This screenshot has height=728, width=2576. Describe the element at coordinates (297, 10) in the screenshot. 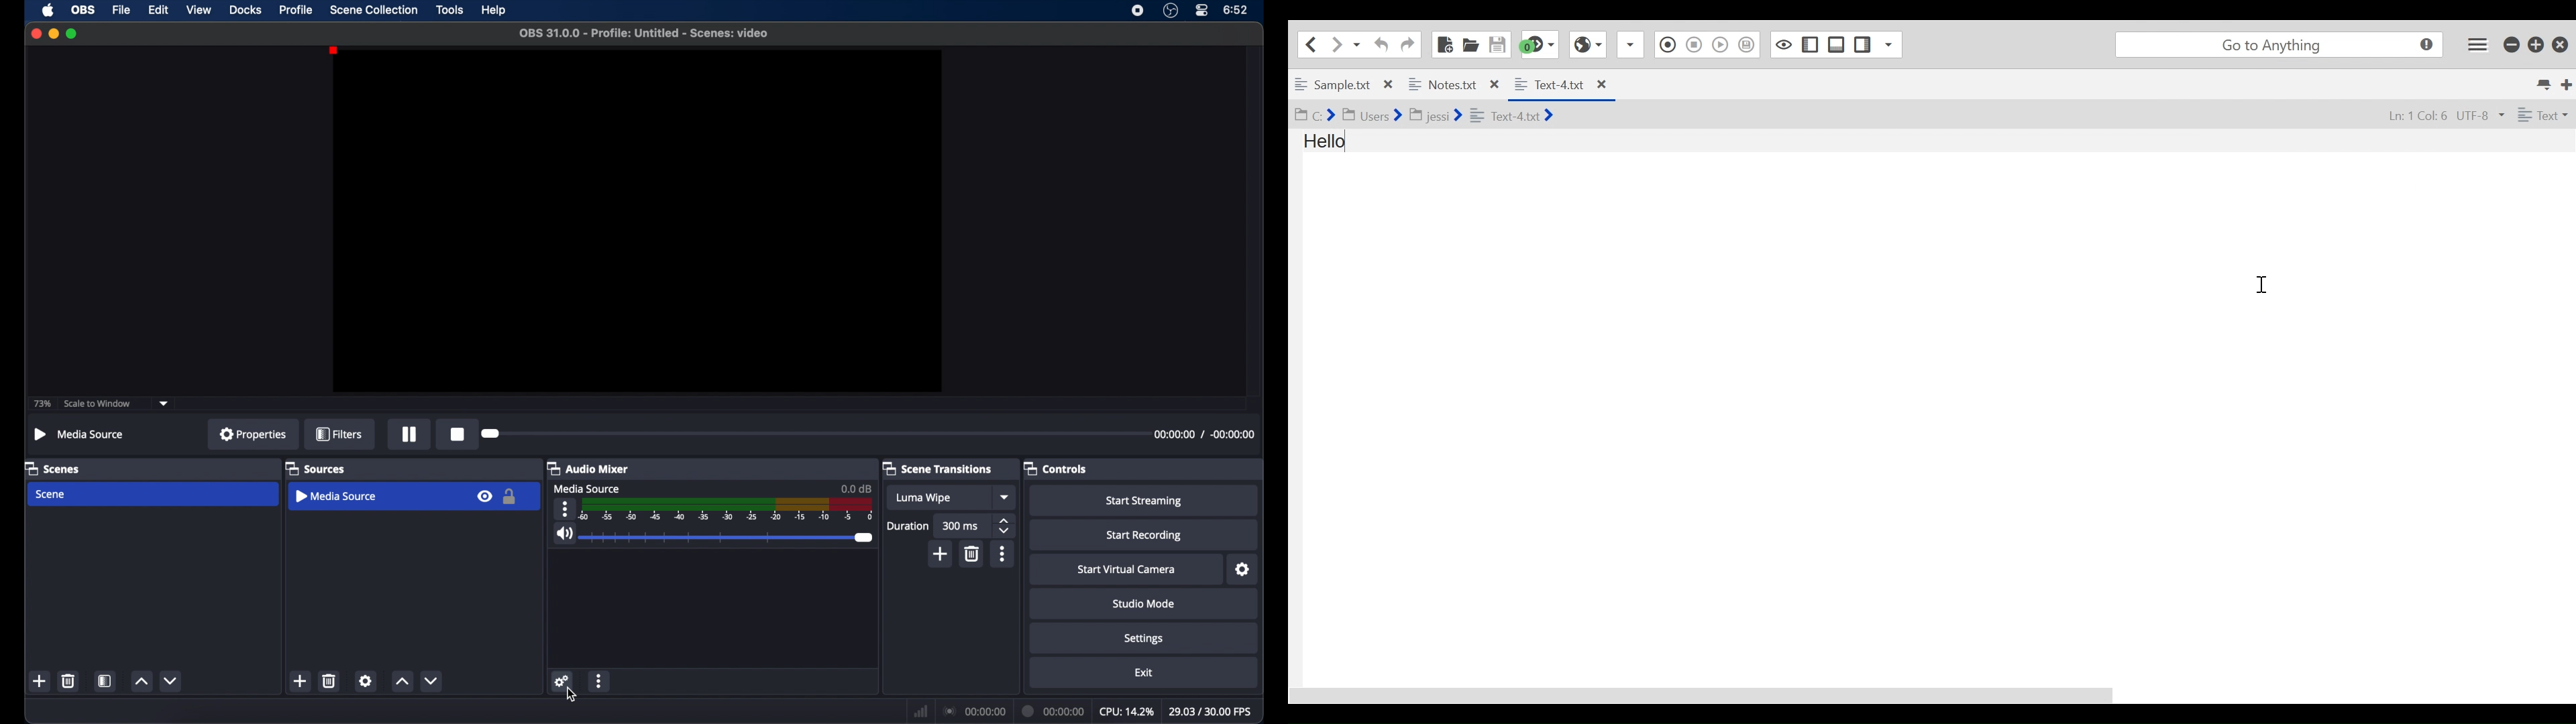

I see `profile` at that location.